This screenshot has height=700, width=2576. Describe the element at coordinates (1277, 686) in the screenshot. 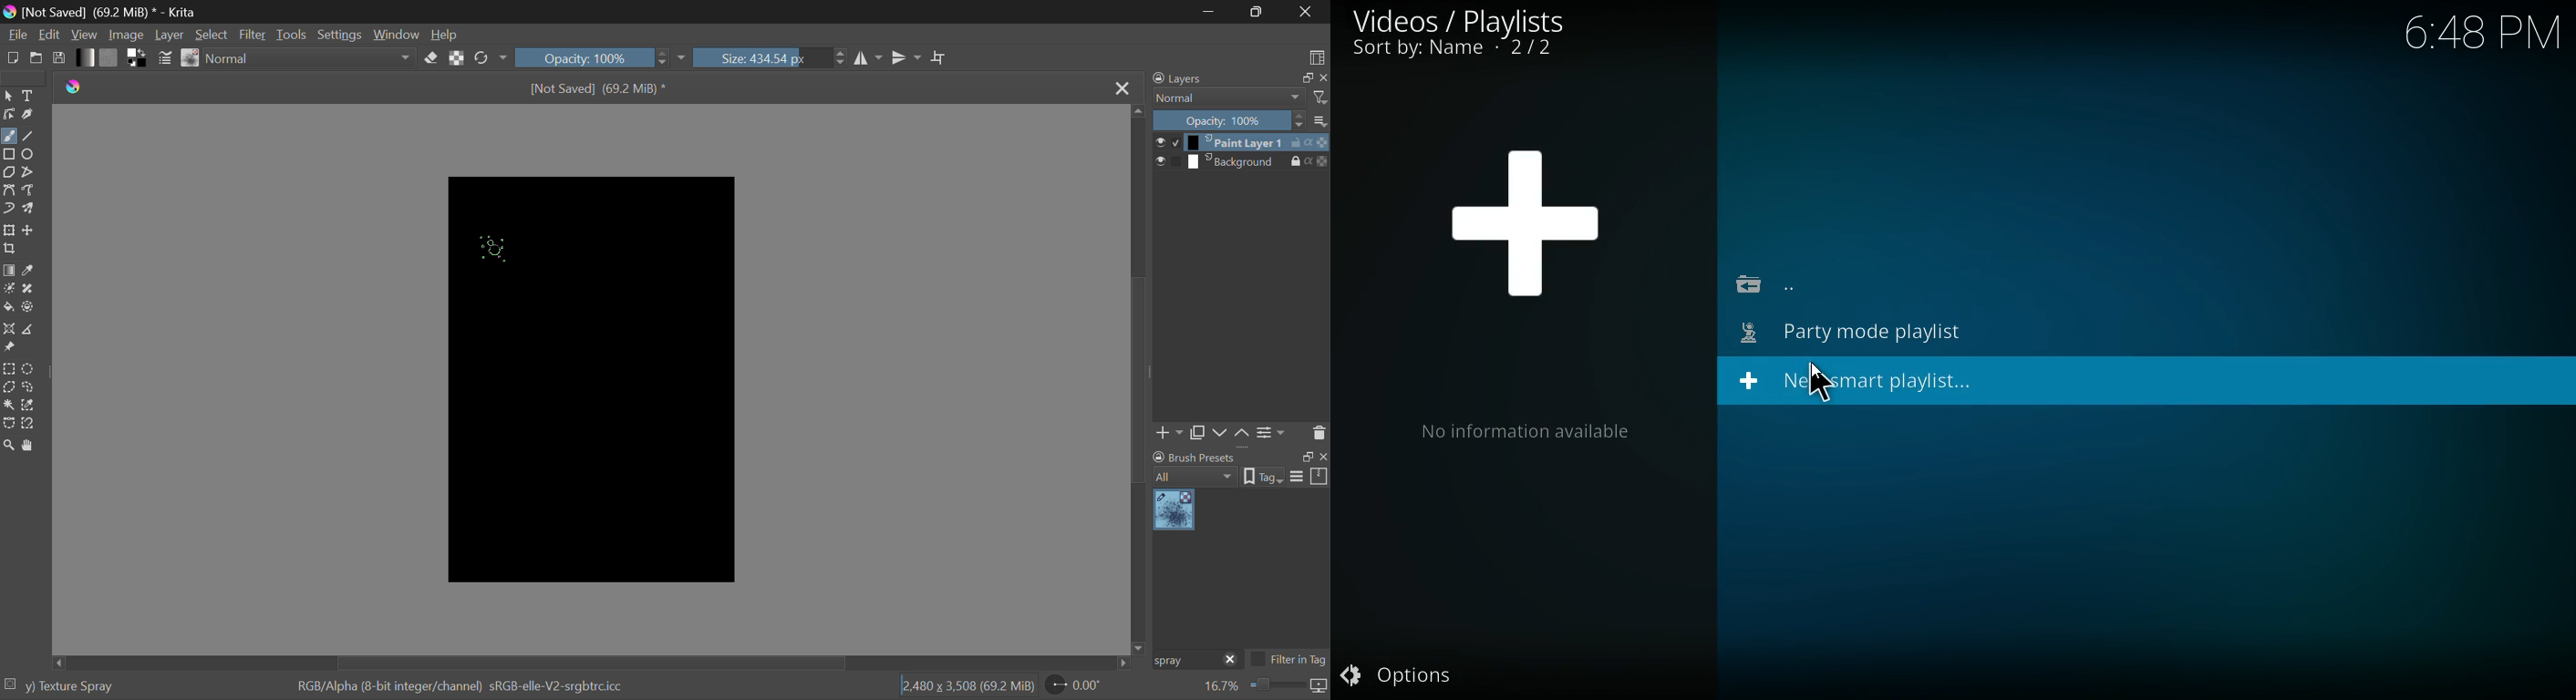

I see `zoom slider` at that location.